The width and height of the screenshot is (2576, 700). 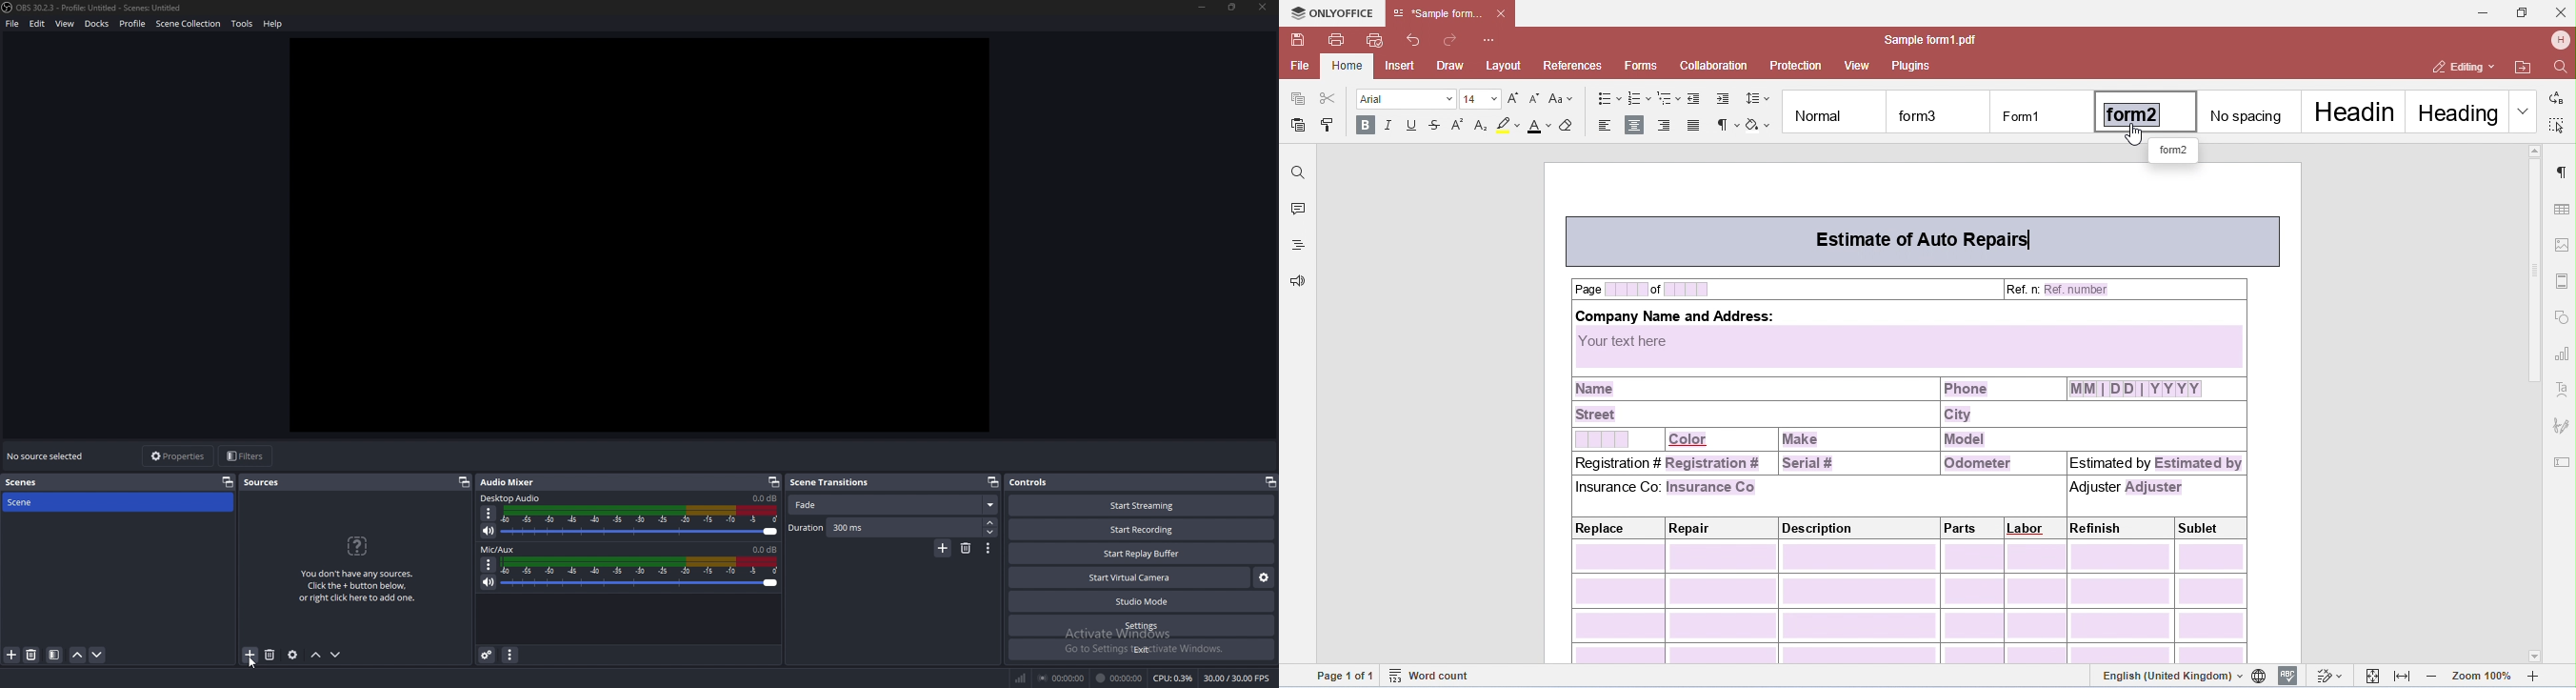 I want to click on cursor, so click(x=249, y=665).